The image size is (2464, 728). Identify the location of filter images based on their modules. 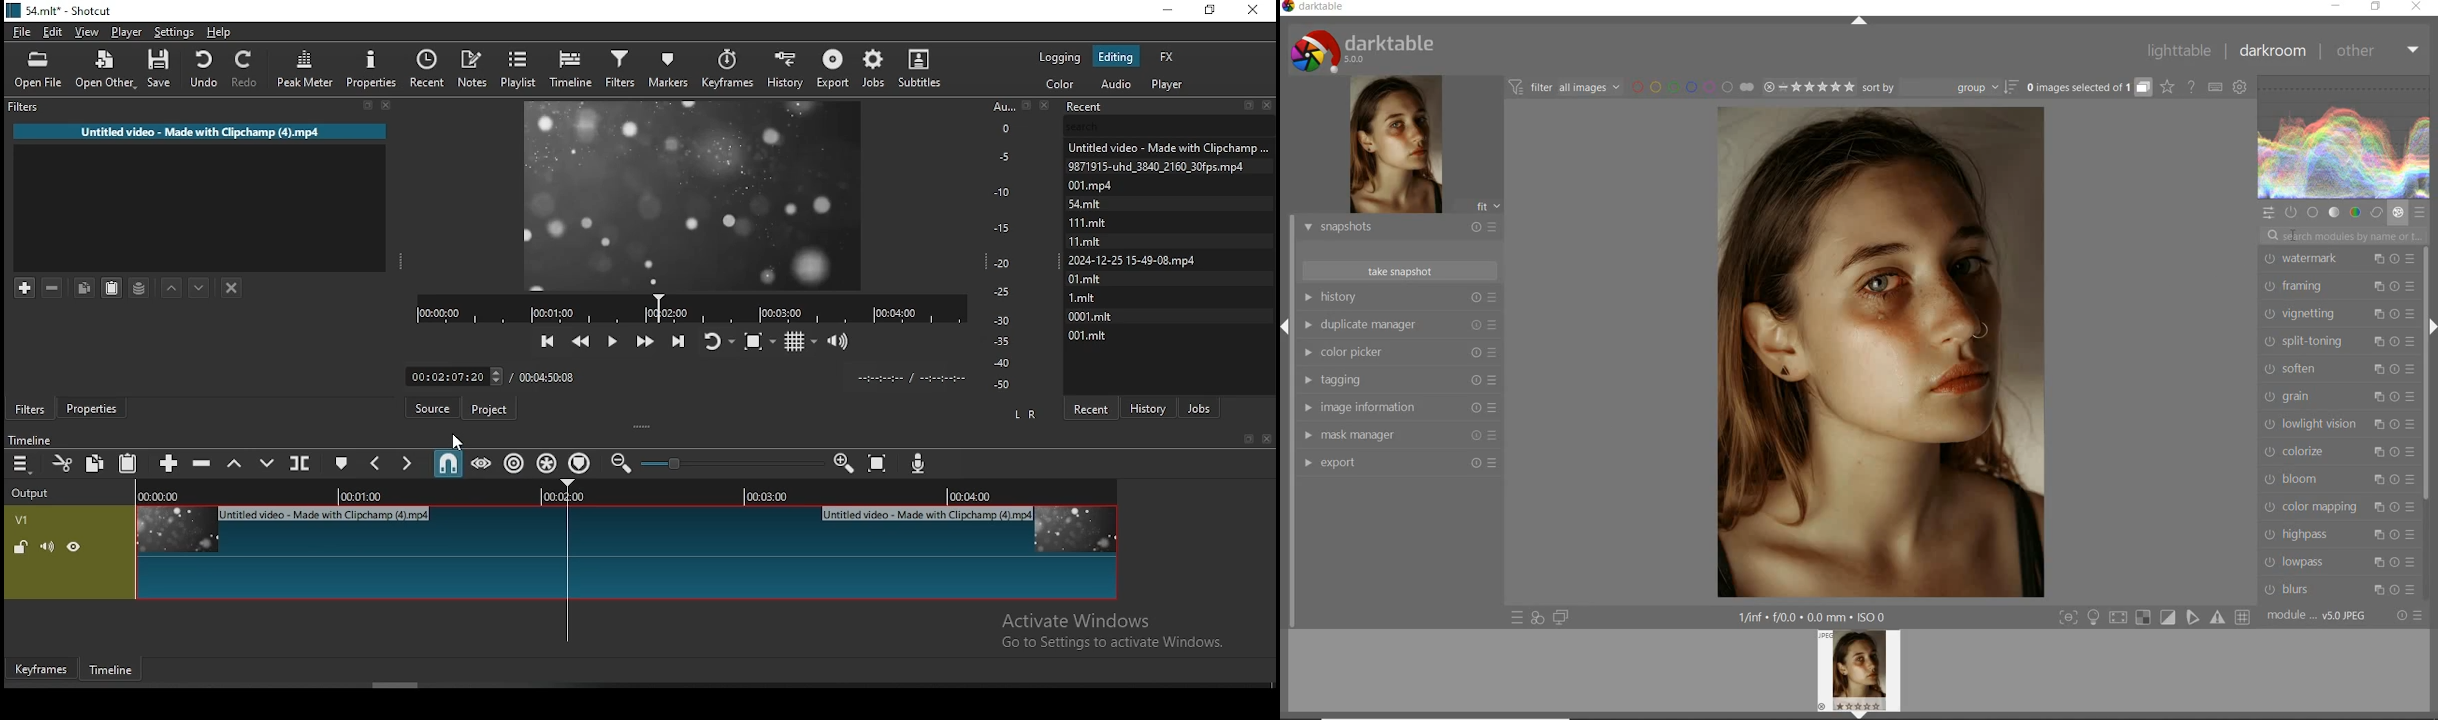
(1564, 87).